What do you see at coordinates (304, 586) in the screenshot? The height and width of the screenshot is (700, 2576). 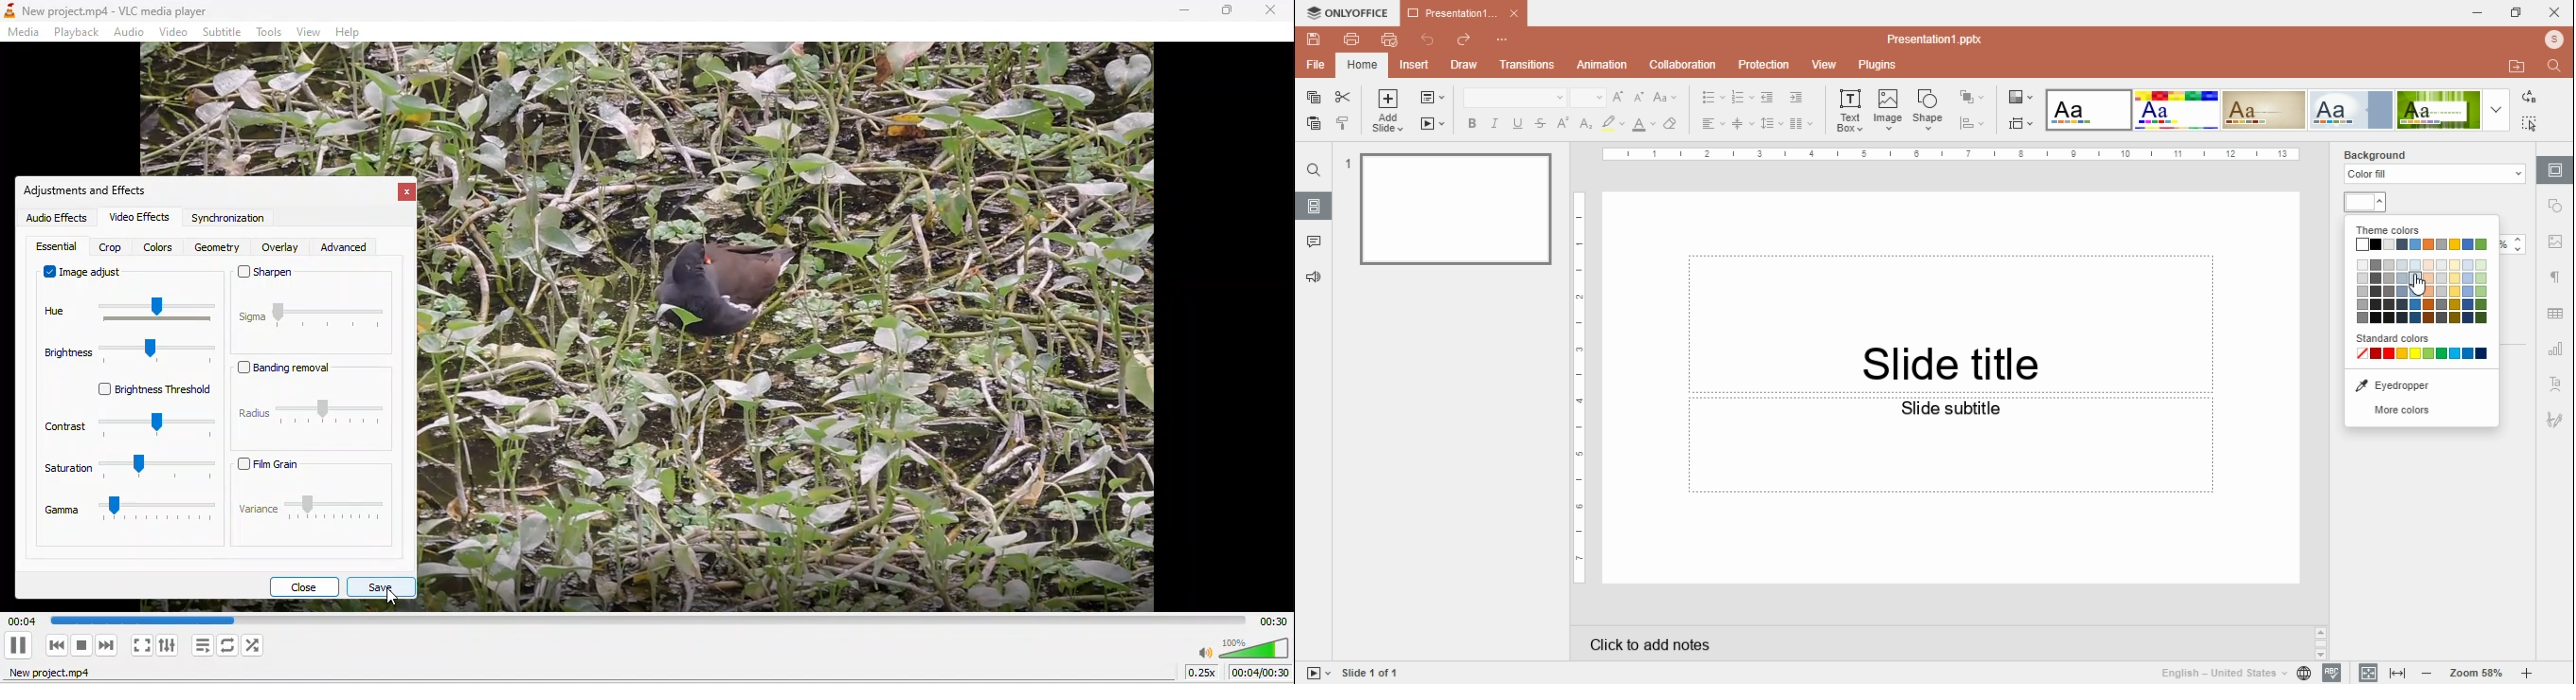 I see `close` at bounding box center [304, 586].